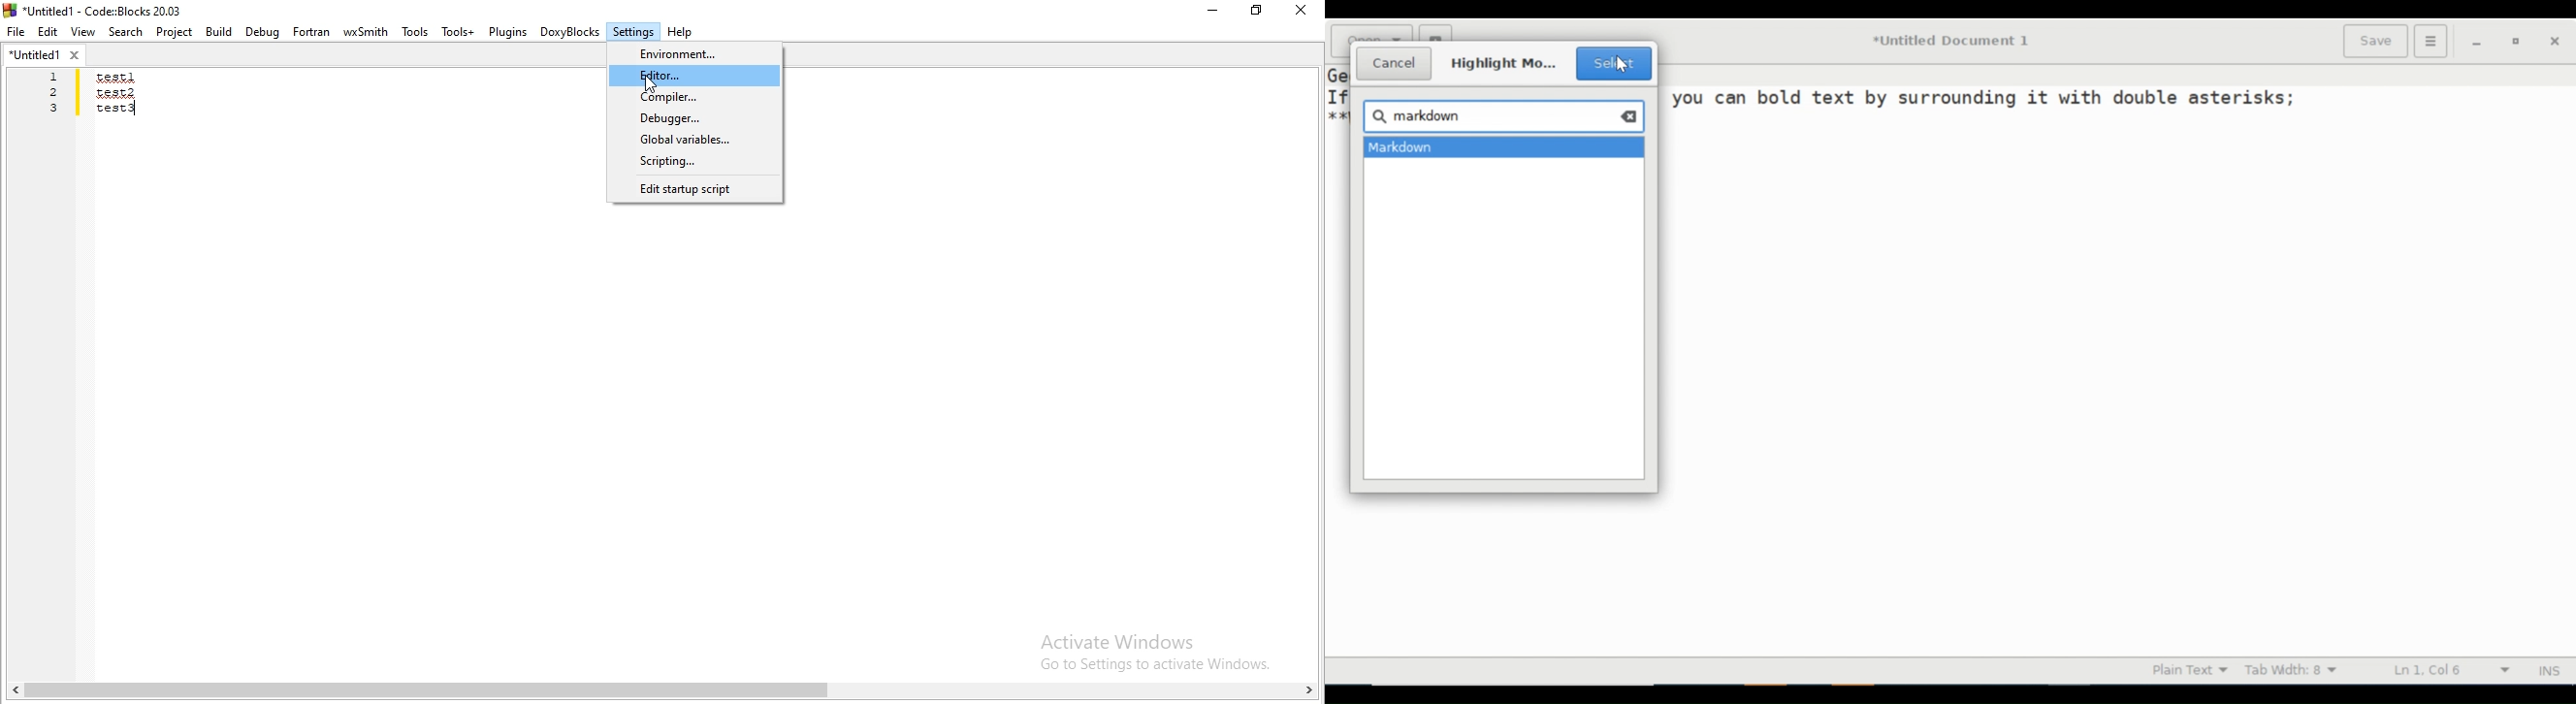 The image size is (2576, 728). I want to click on INS, so click(2553, 670).